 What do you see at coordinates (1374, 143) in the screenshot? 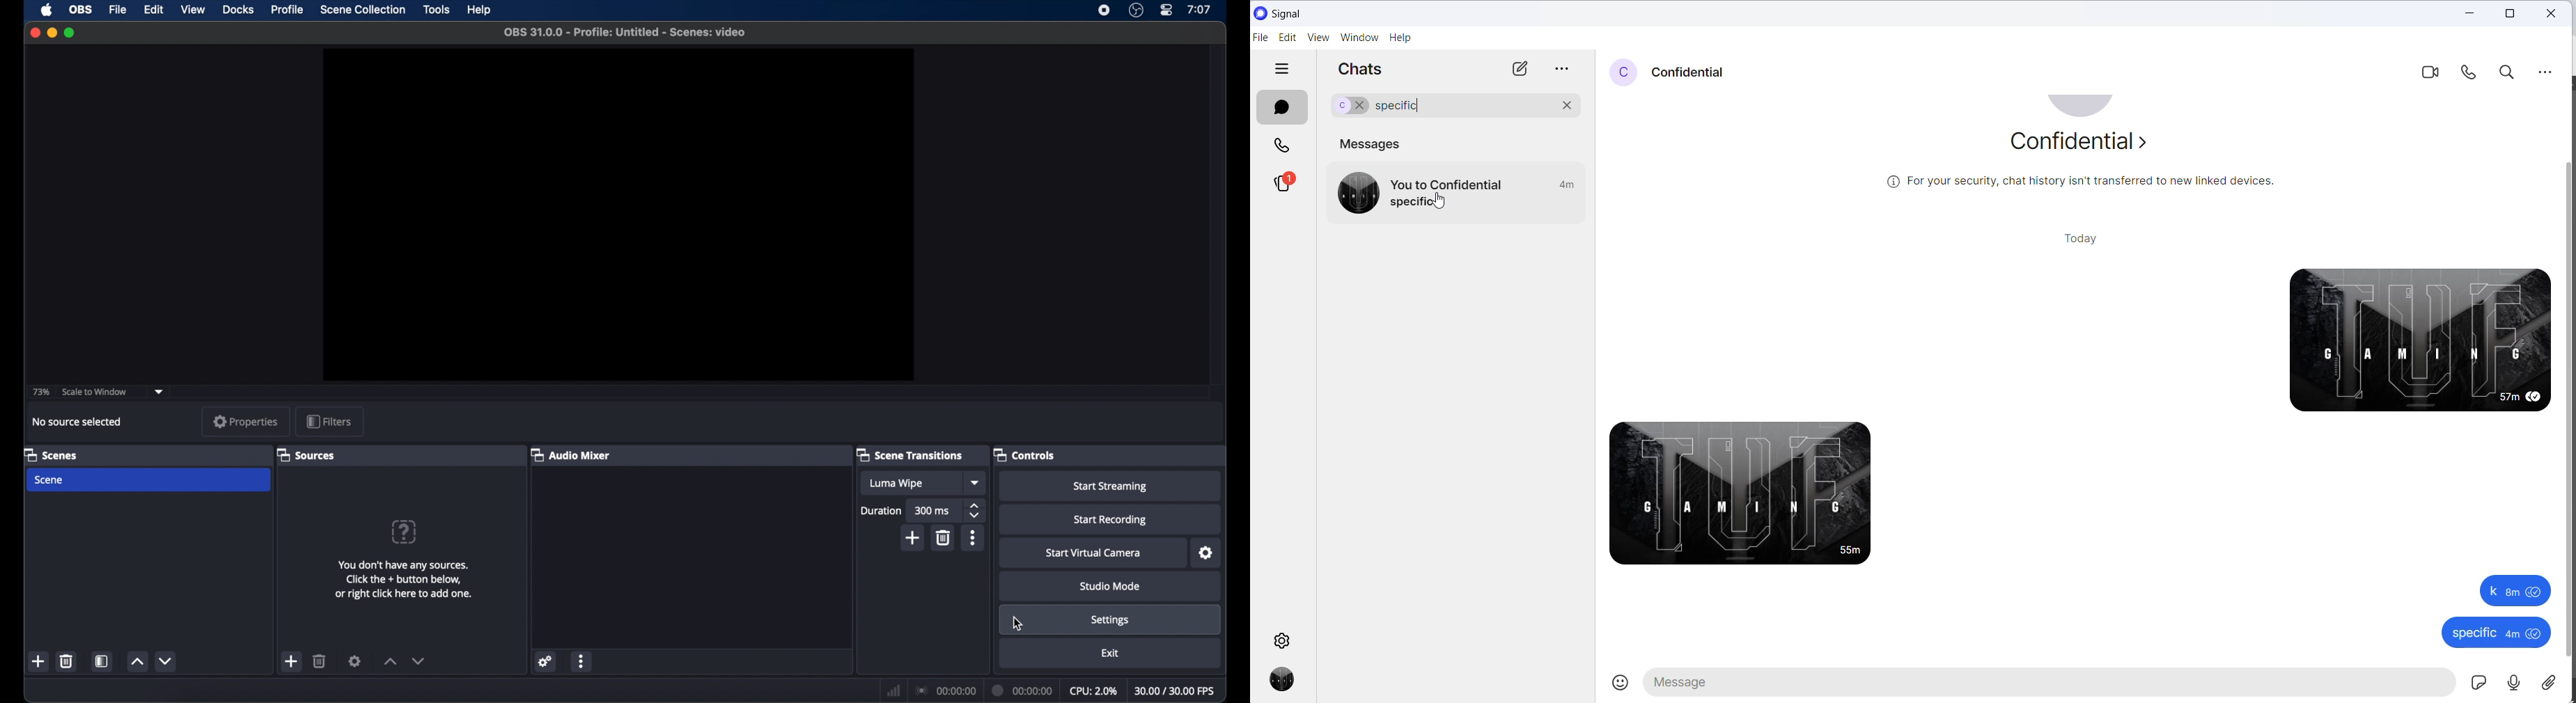
I see `messages heading` at bounding box center [1374, 143].